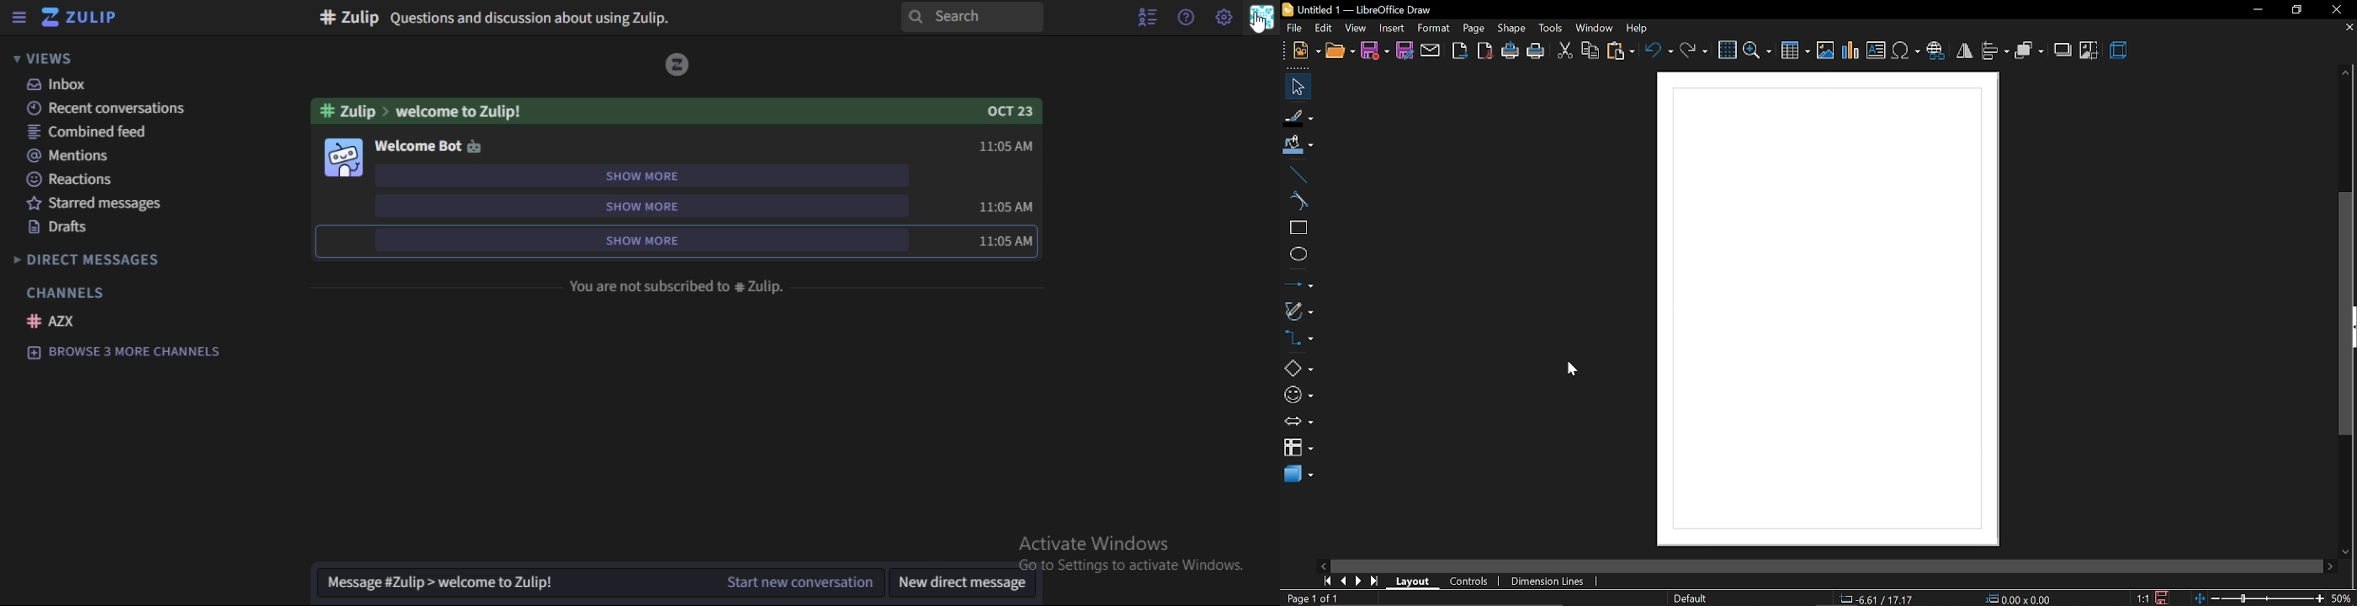 The width and height of the screenshot is (2380, 616). What do you see at coordinates (1345, 582) in the screenshot?
I see `previous page` at bounding box center [1345, 582].